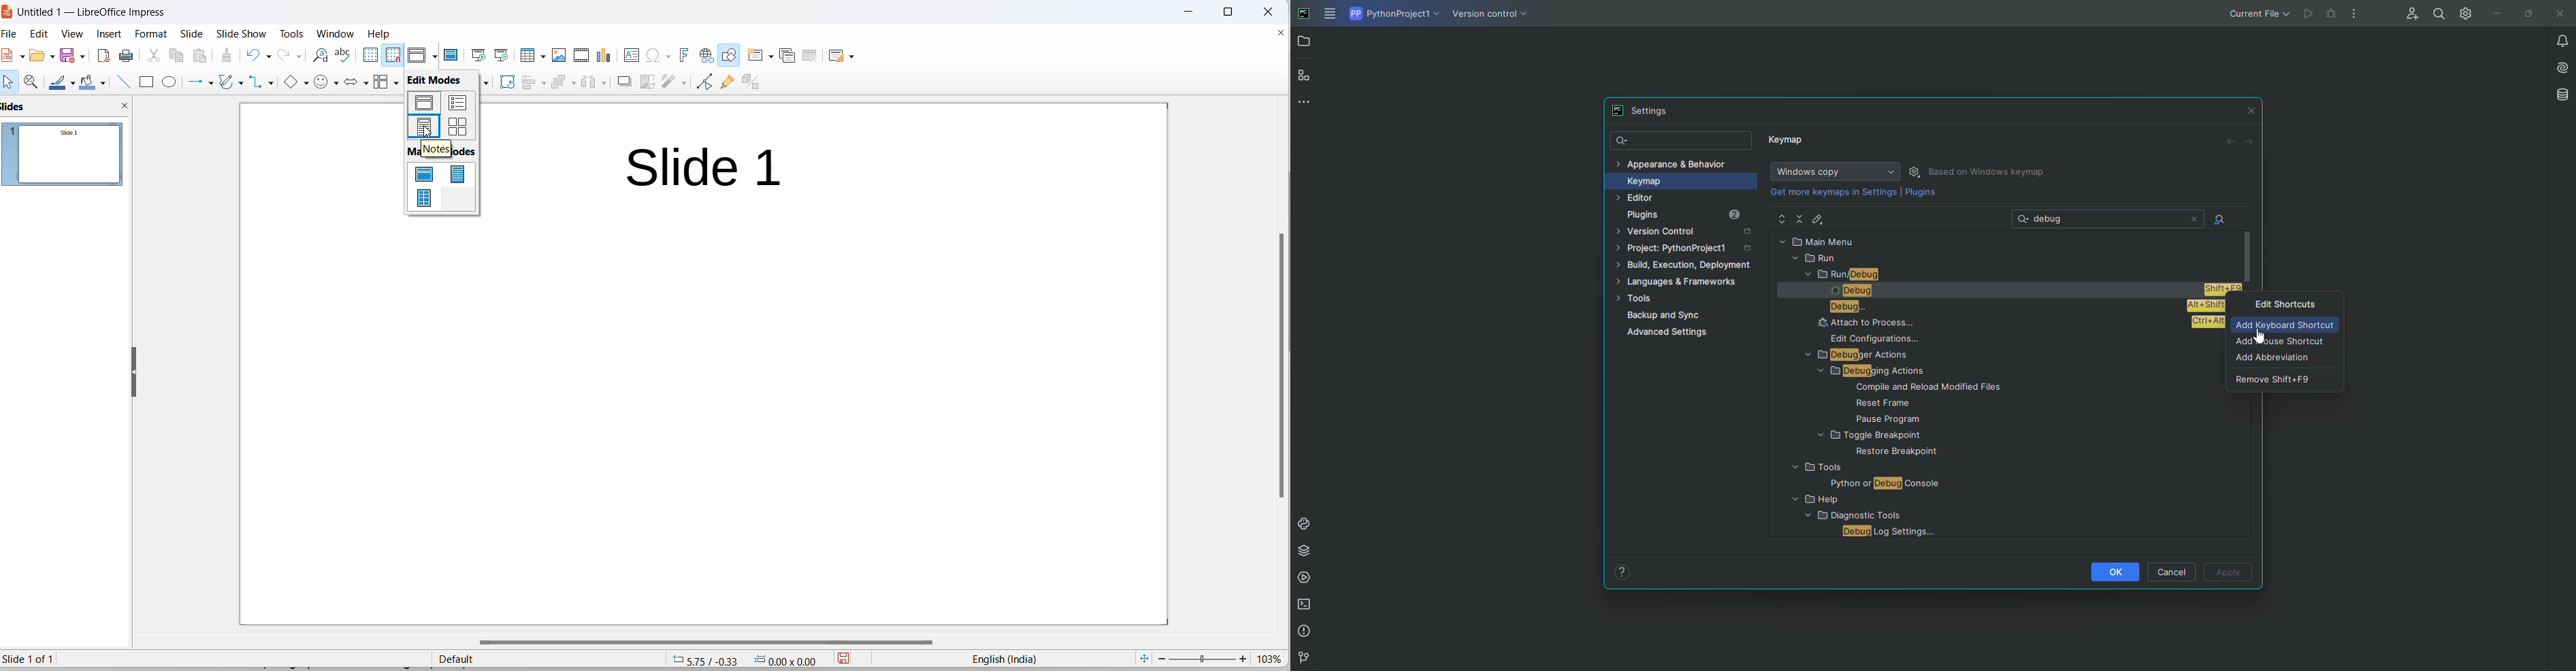 The width and height of the screenshot is (2576, 672). Describe the element at coordinates (2229, 573) in the screenshot. I see `Apply` at that location.